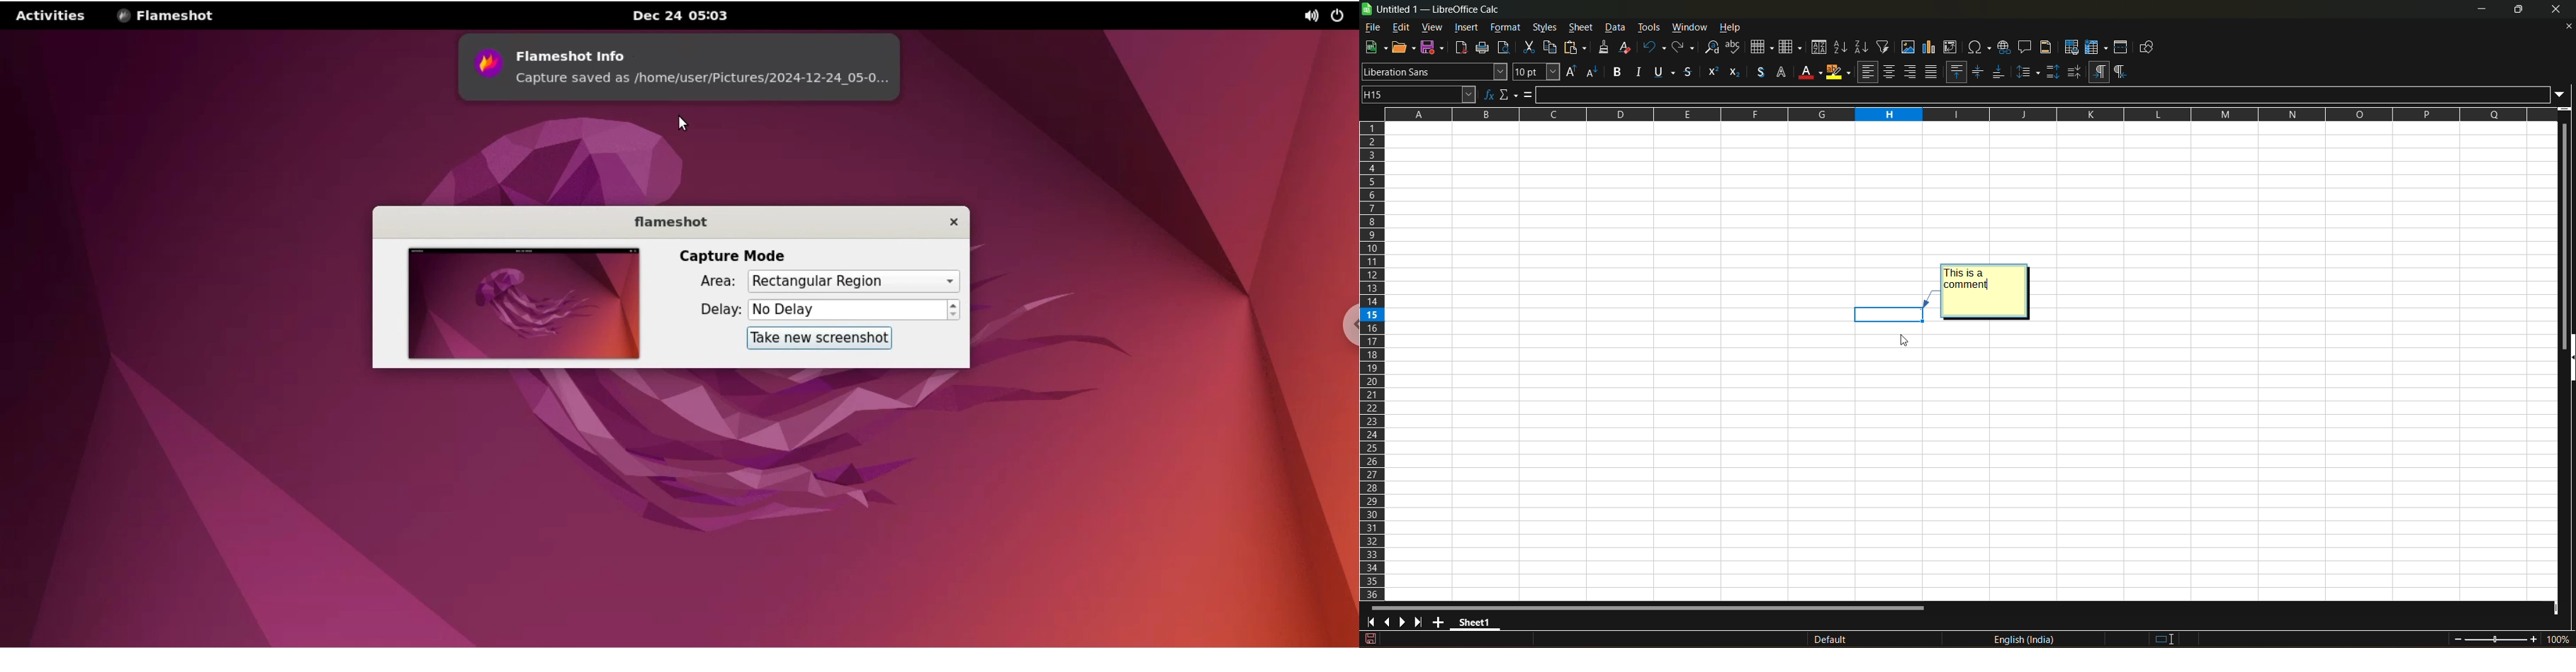 Image resolution: width=2576 pixels, height=672 pixels. What do you see at coordinates (2557, 10) in the screenshot?
I see `close` at bounding box center [2557, 10].